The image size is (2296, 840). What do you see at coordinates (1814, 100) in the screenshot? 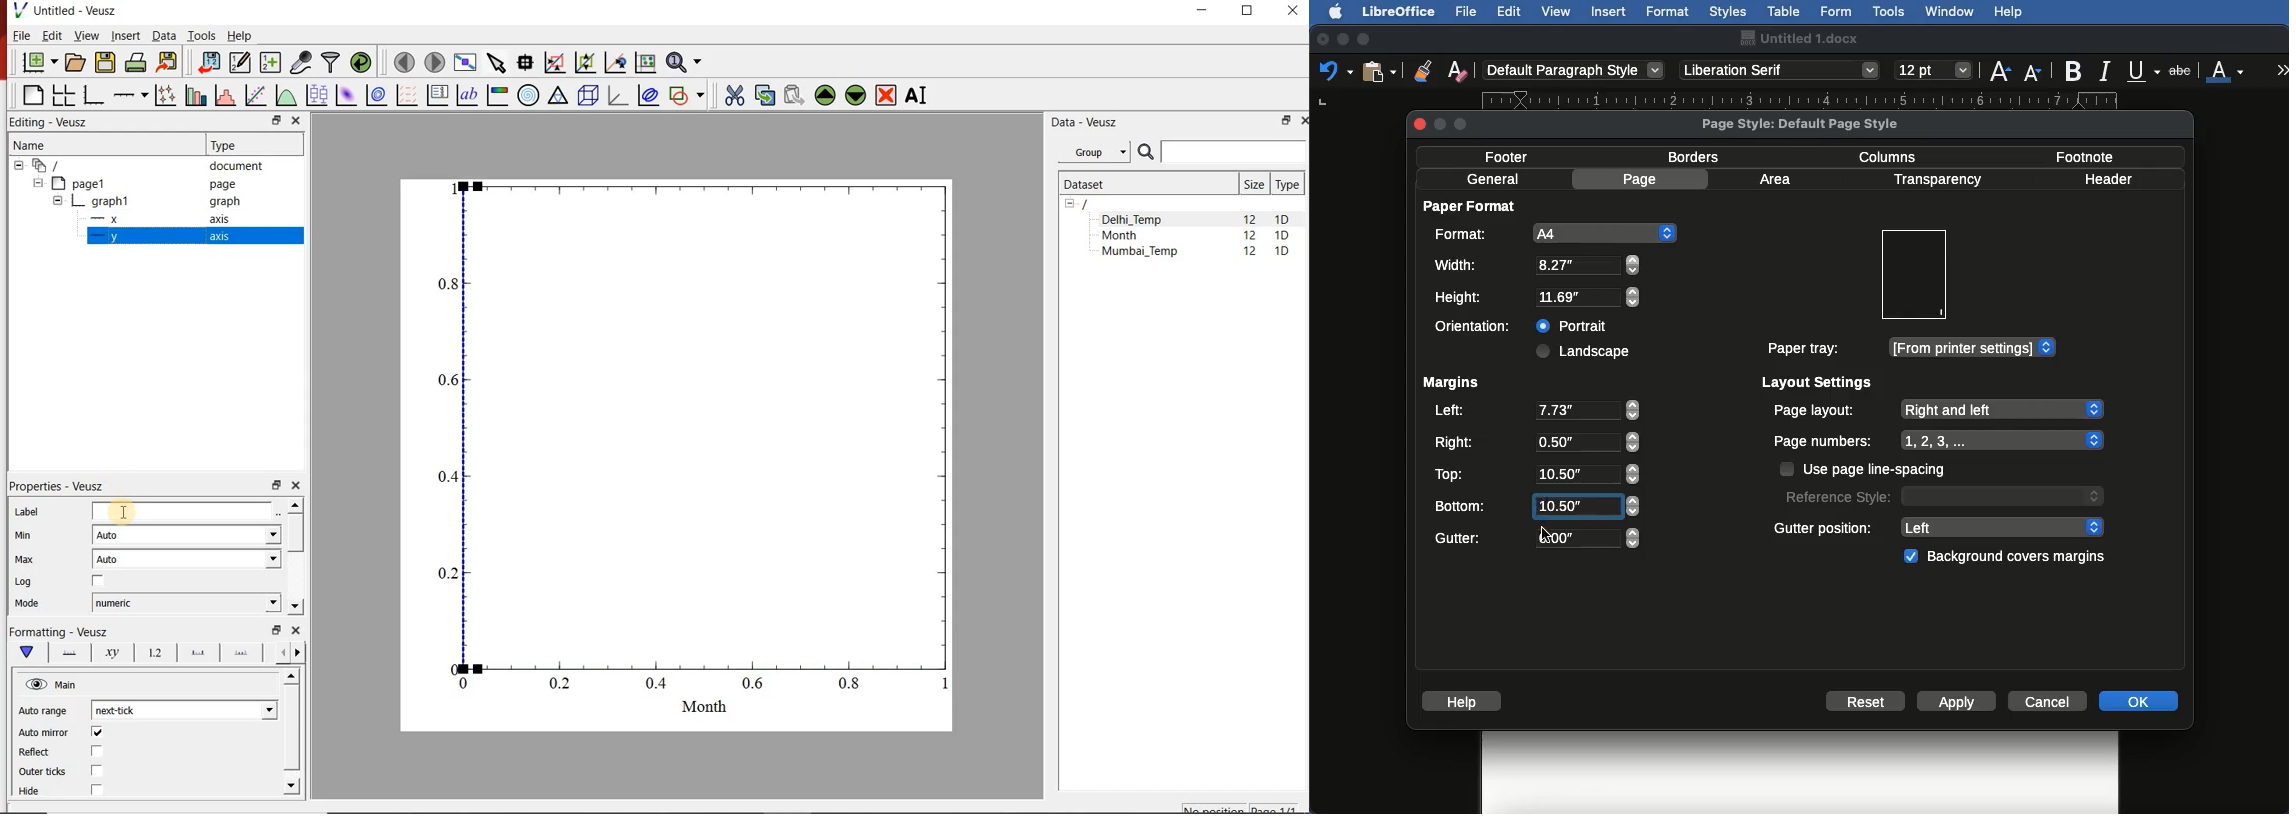
I see `Ruler` at bounding box center [1814, 100].